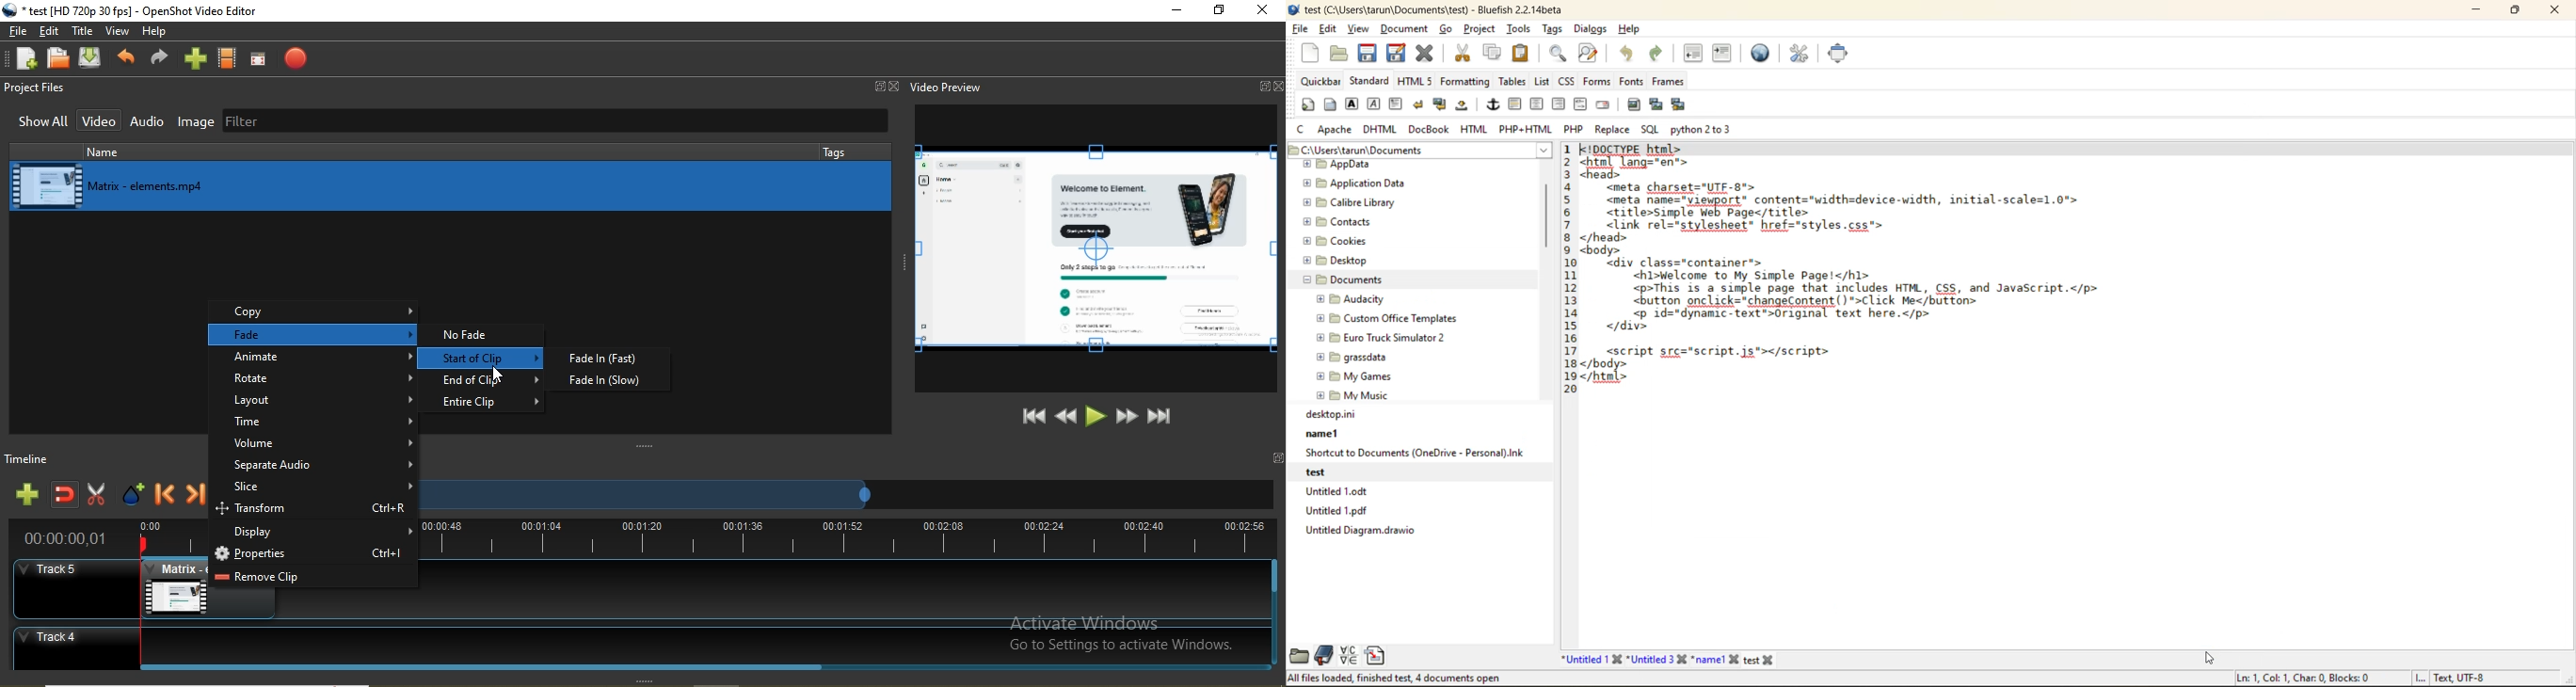 The image size is (2576, 700). What do you see at coordinates (1464, 108) in the screenshot?
I see `non breaking space` at bounding box center [1464, 108].